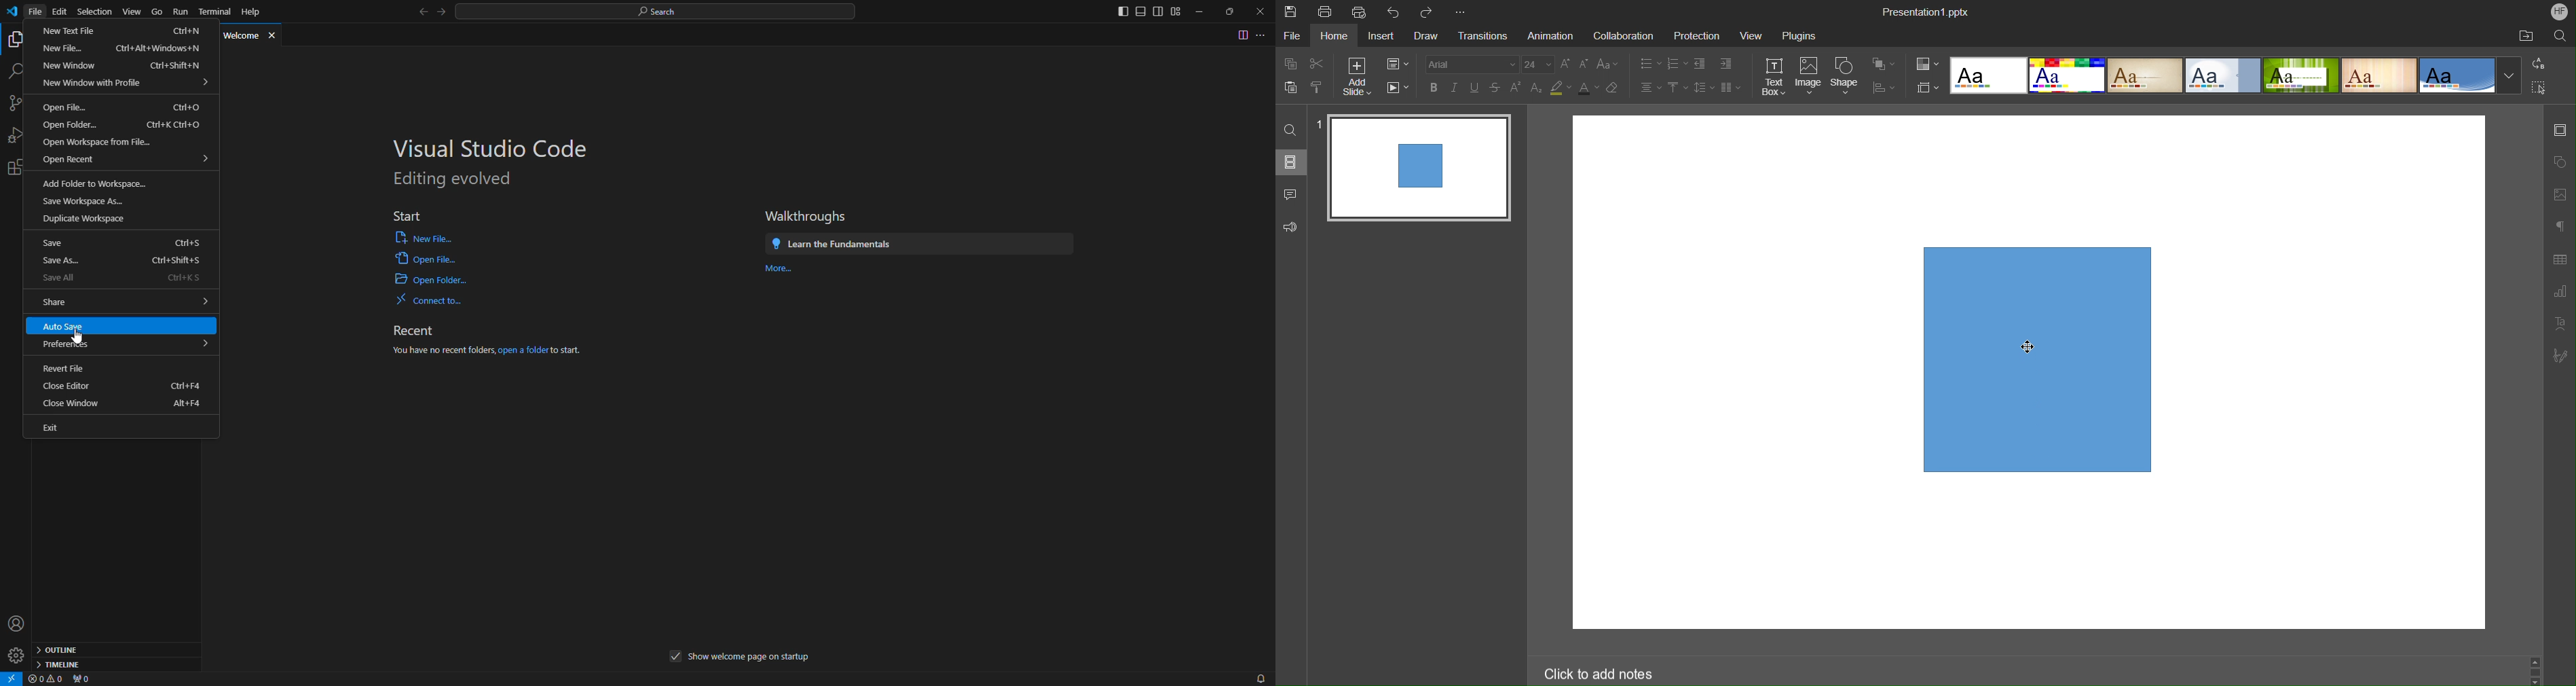  Describe the element at coordinates (1158, 12) in the screenshot. I see `toggle secondary sidebar` at that location.